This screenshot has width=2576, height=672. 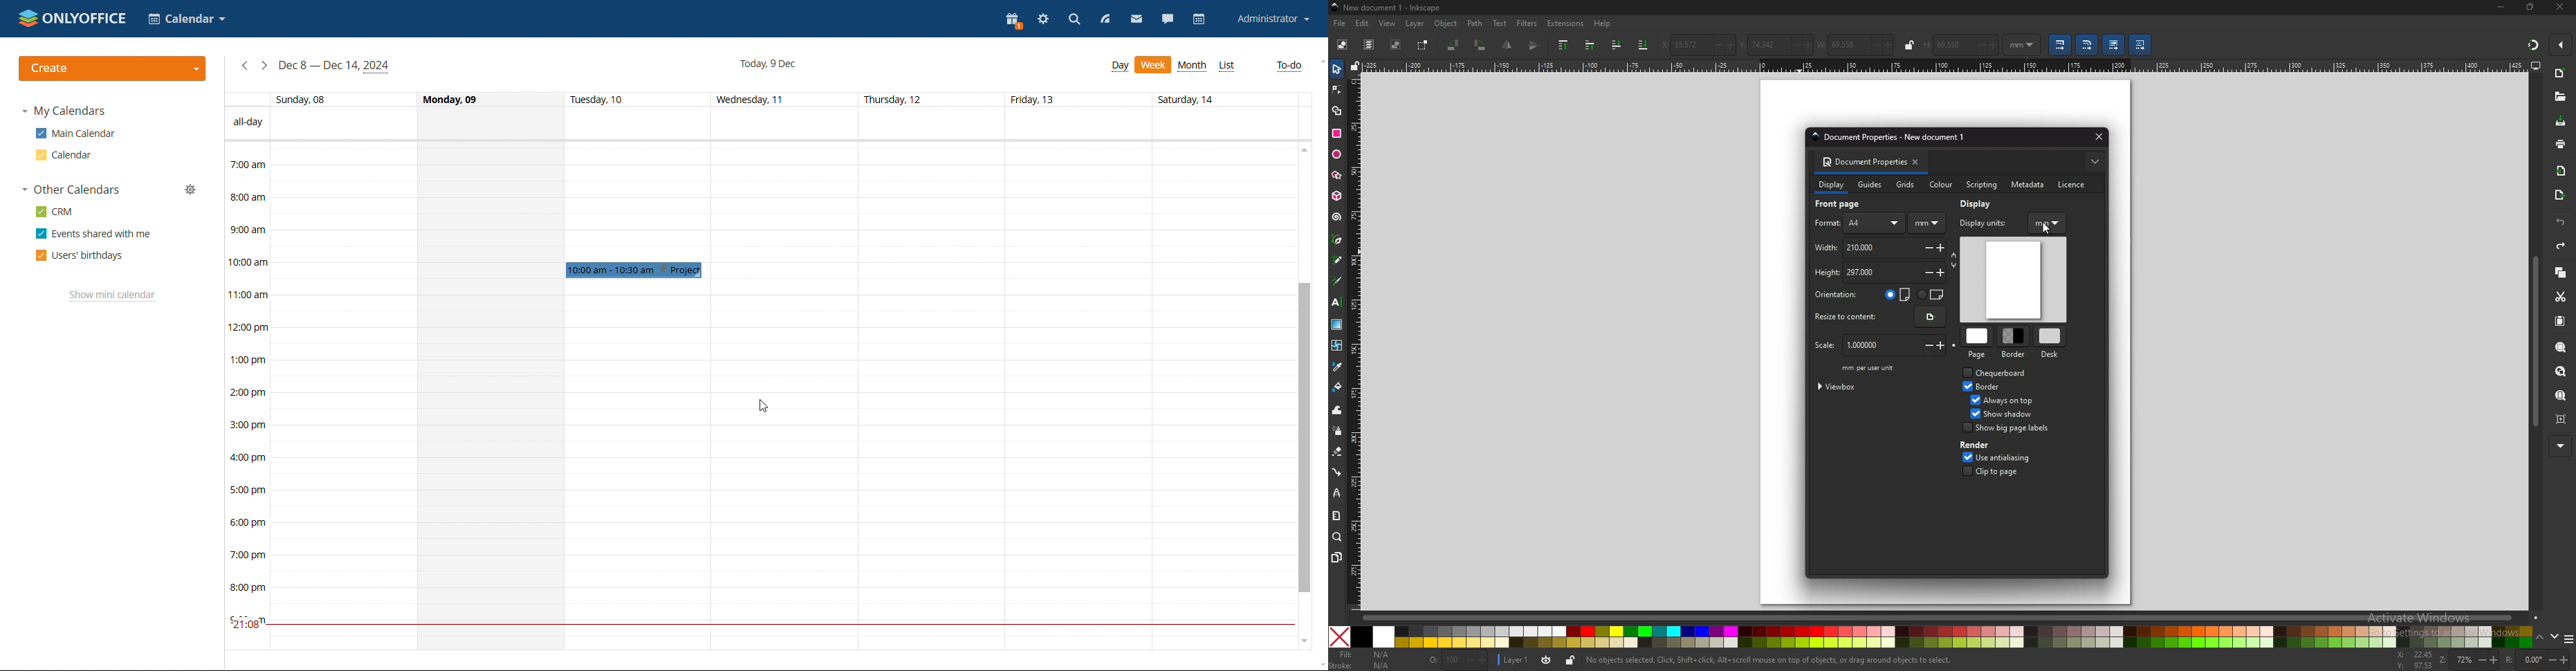 I want to click on horizontal ruler, so click(x=1945, y=66).